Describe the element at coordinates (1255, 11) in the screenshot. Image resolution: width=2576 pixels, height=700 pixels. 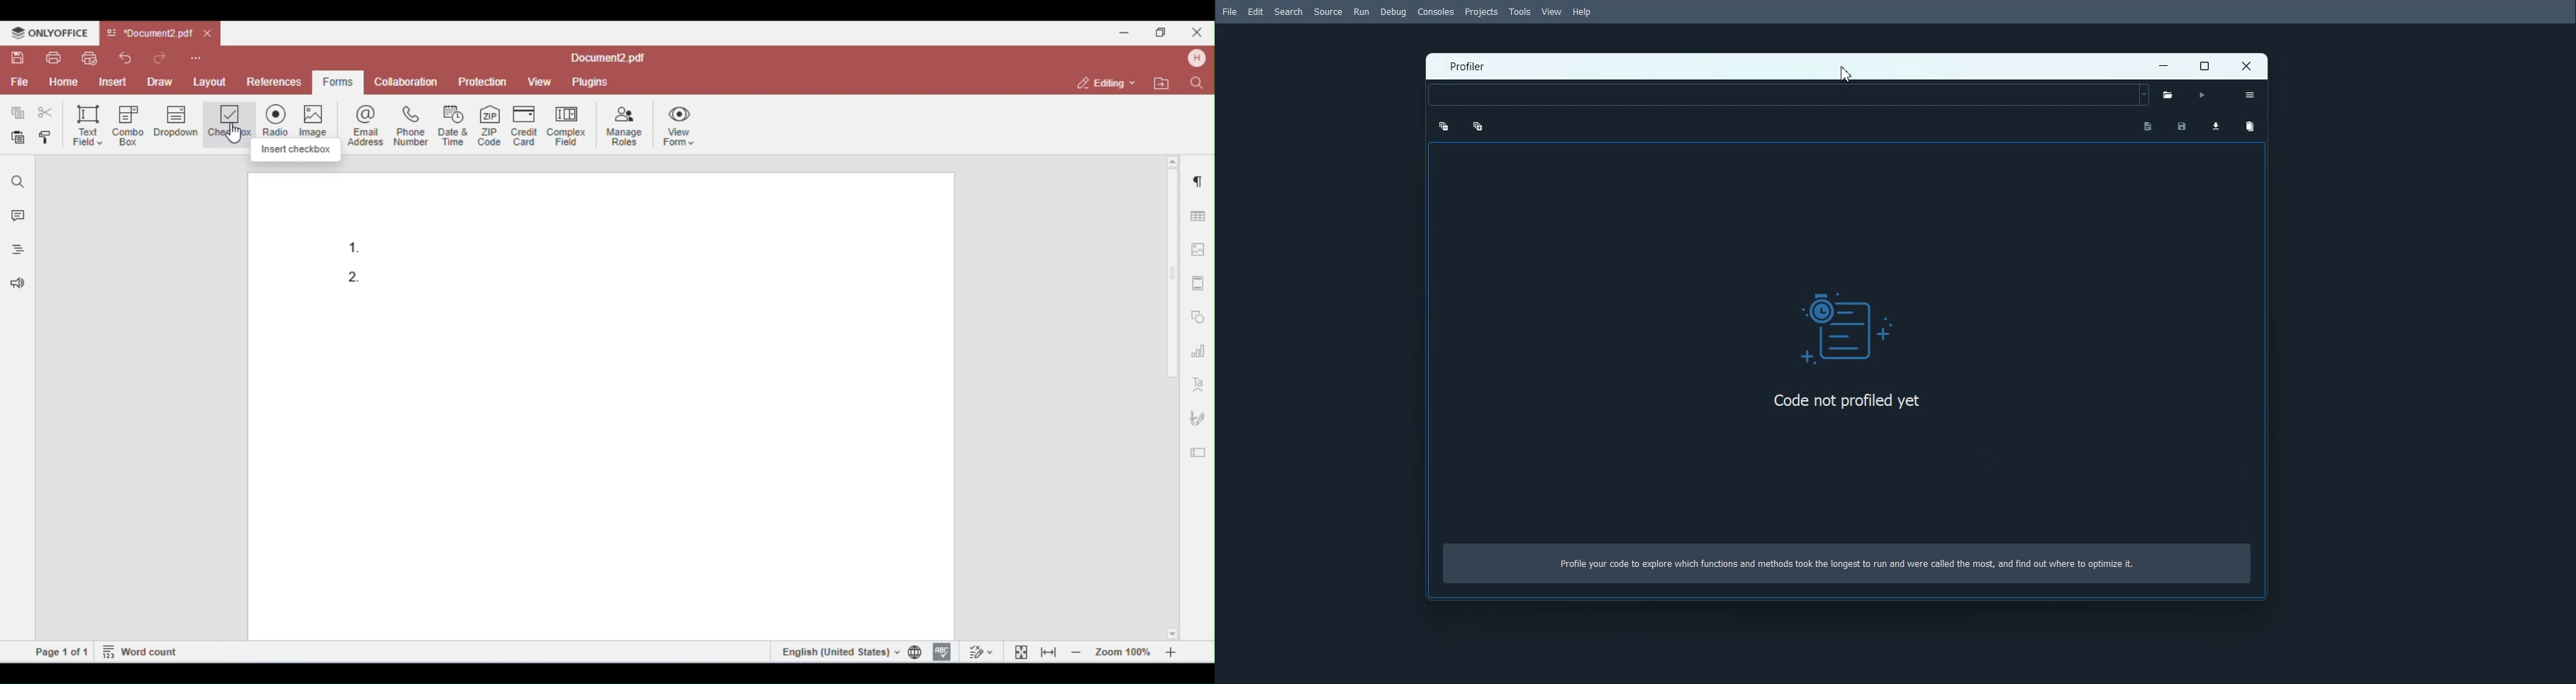
I see `Edit` at that location.